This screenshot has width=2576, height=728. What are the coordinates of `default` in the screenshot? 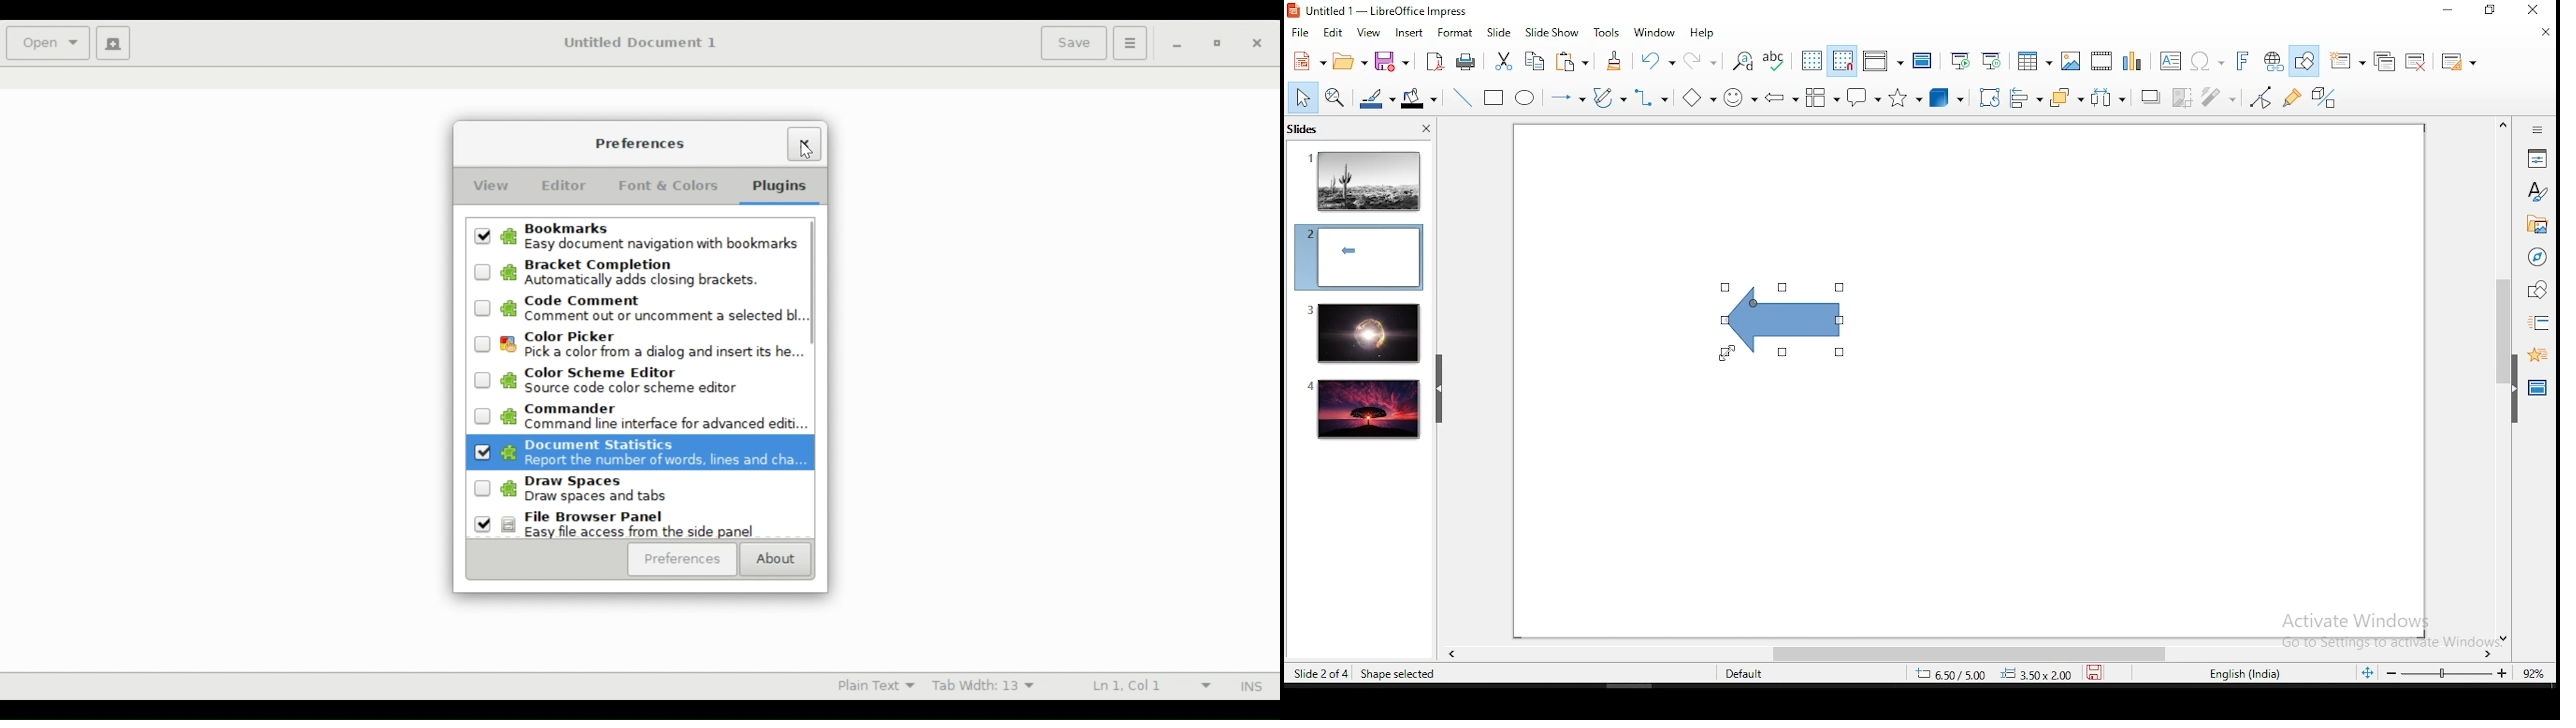 It's located at (1746, 673).